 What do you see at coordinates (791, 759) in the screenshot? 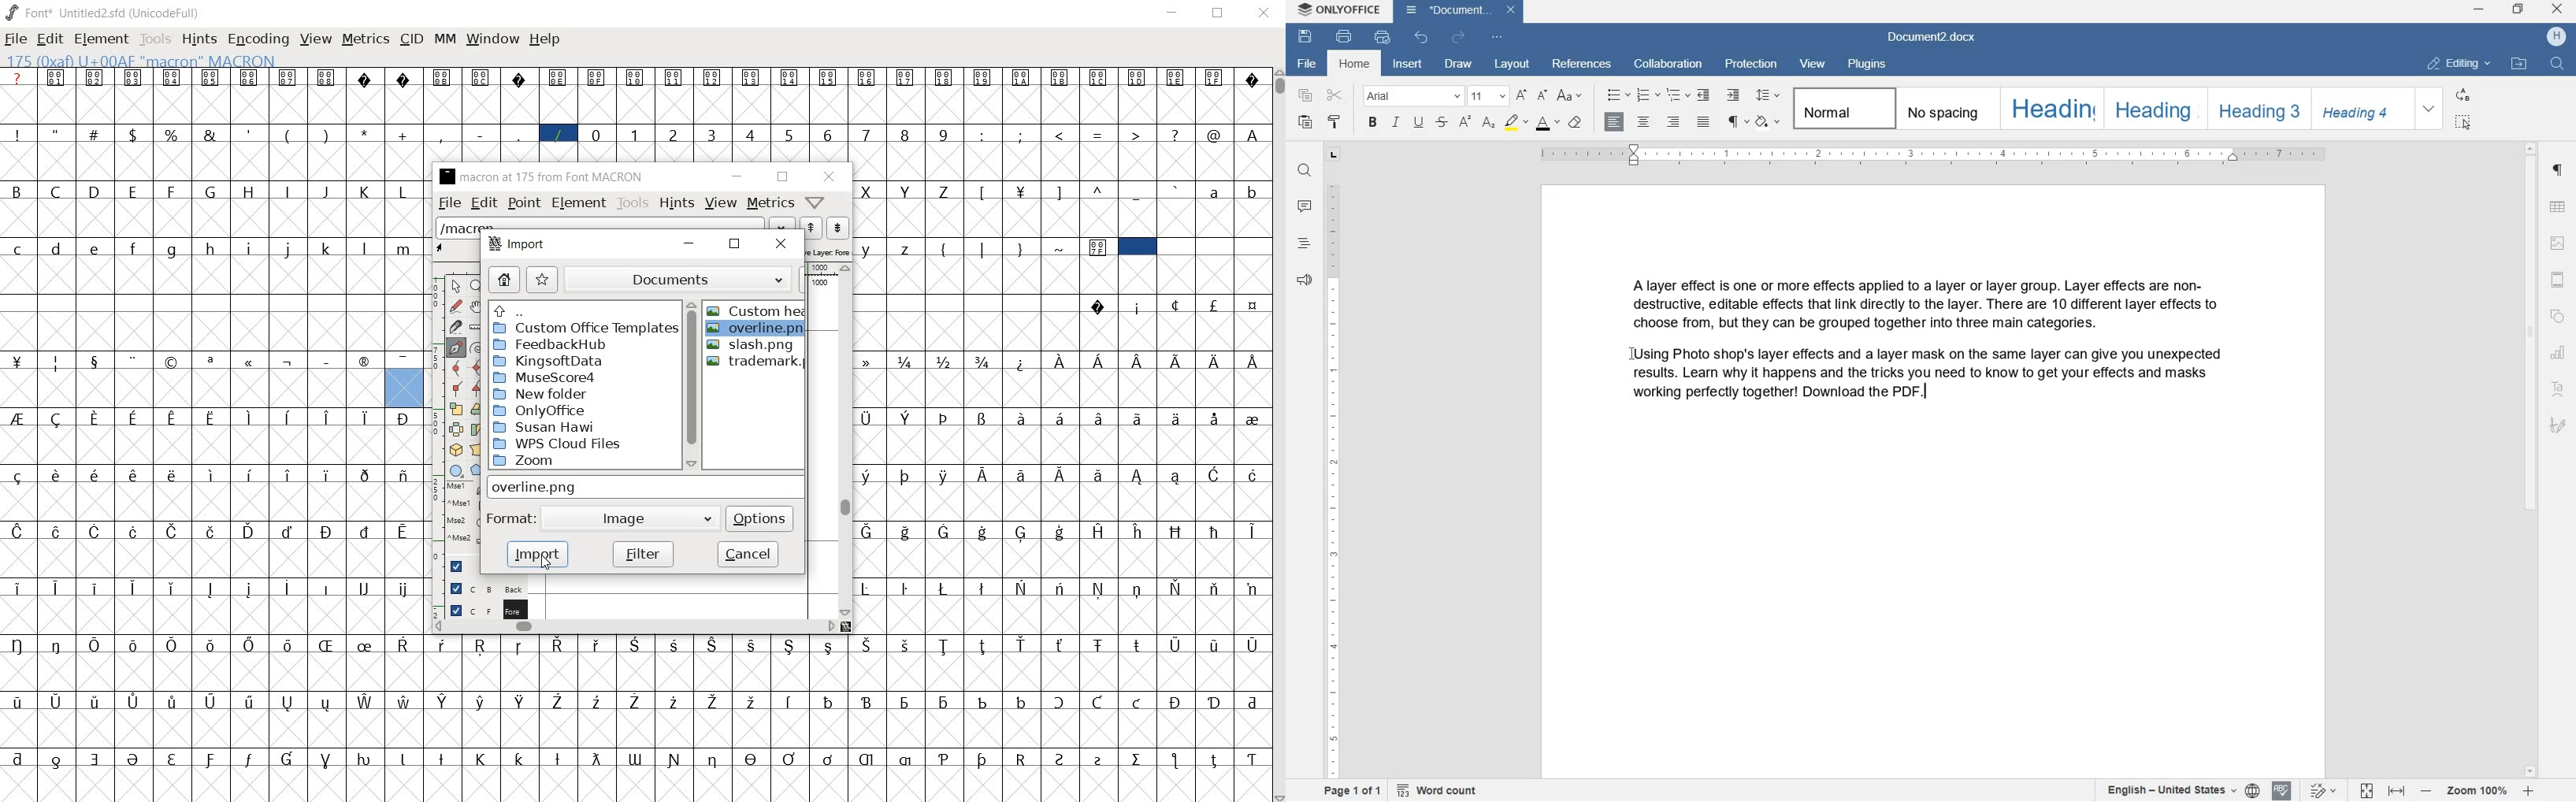
I see `Symbol` at bounding box center [791, 759].